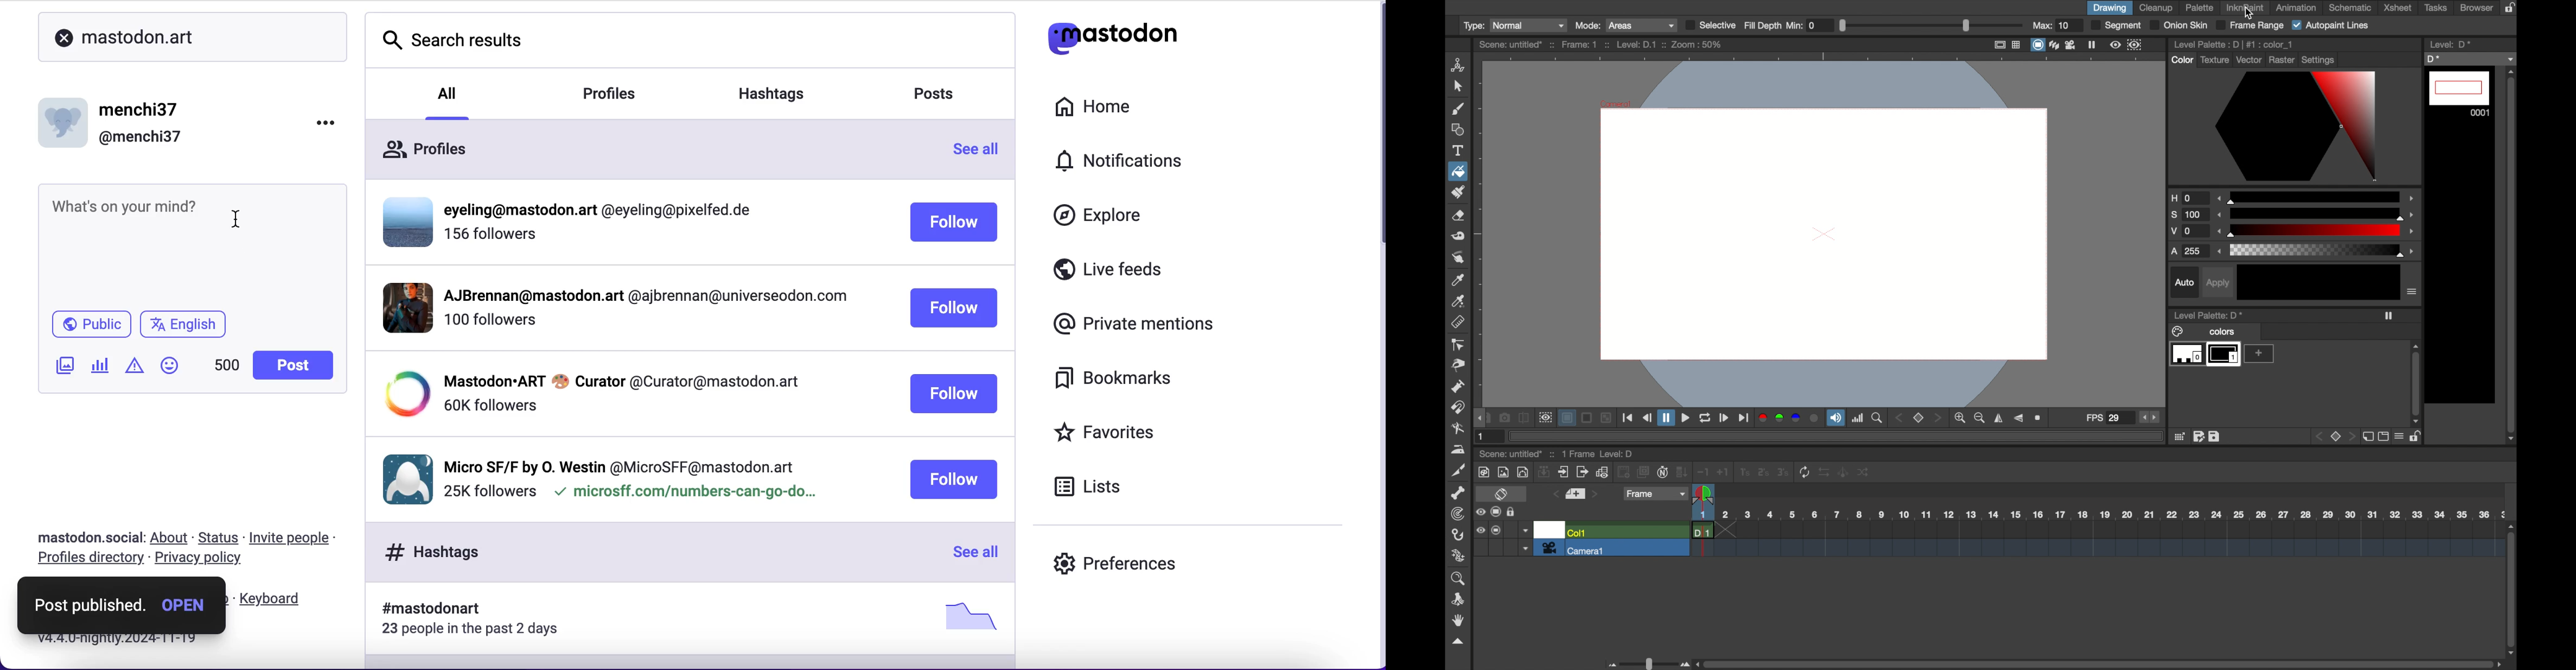 Image resolution: width=2576 pixels, height=672 pixels. Describe the element at coordinates (301, 538) in the screenshot. I see `invite people` at that location.